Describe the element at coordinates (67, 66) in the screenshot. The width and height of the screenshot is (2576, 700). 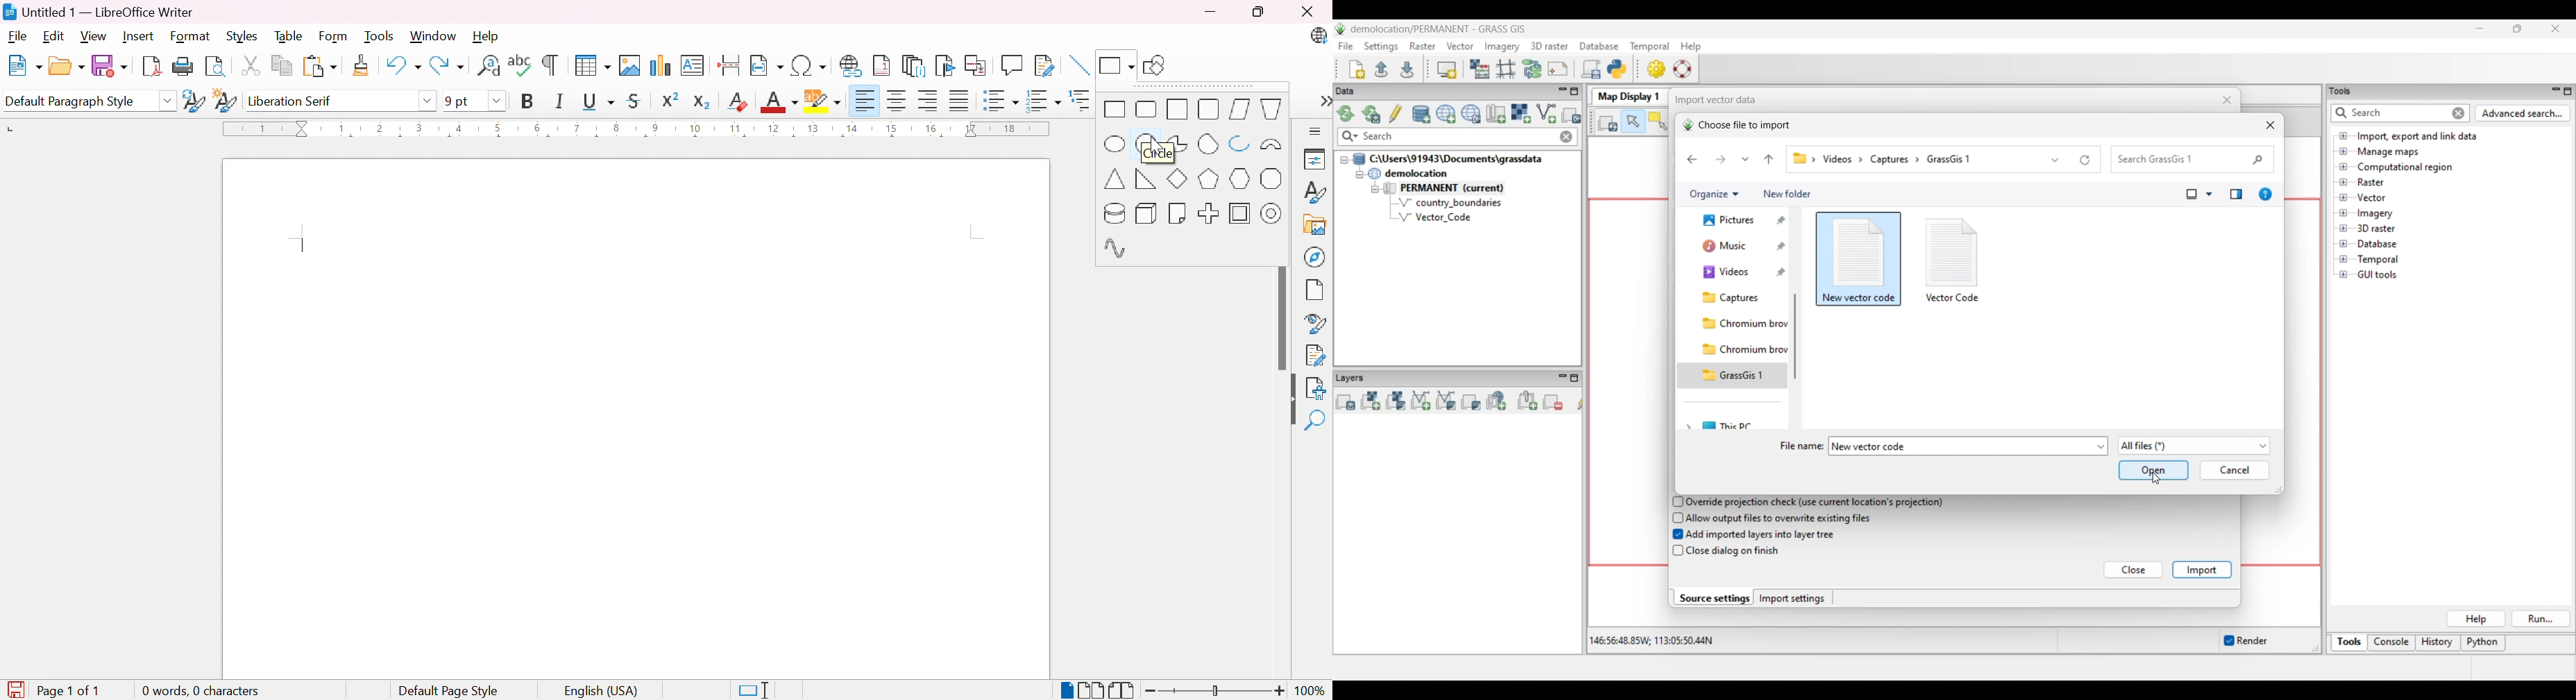
I see `Open` at that location.